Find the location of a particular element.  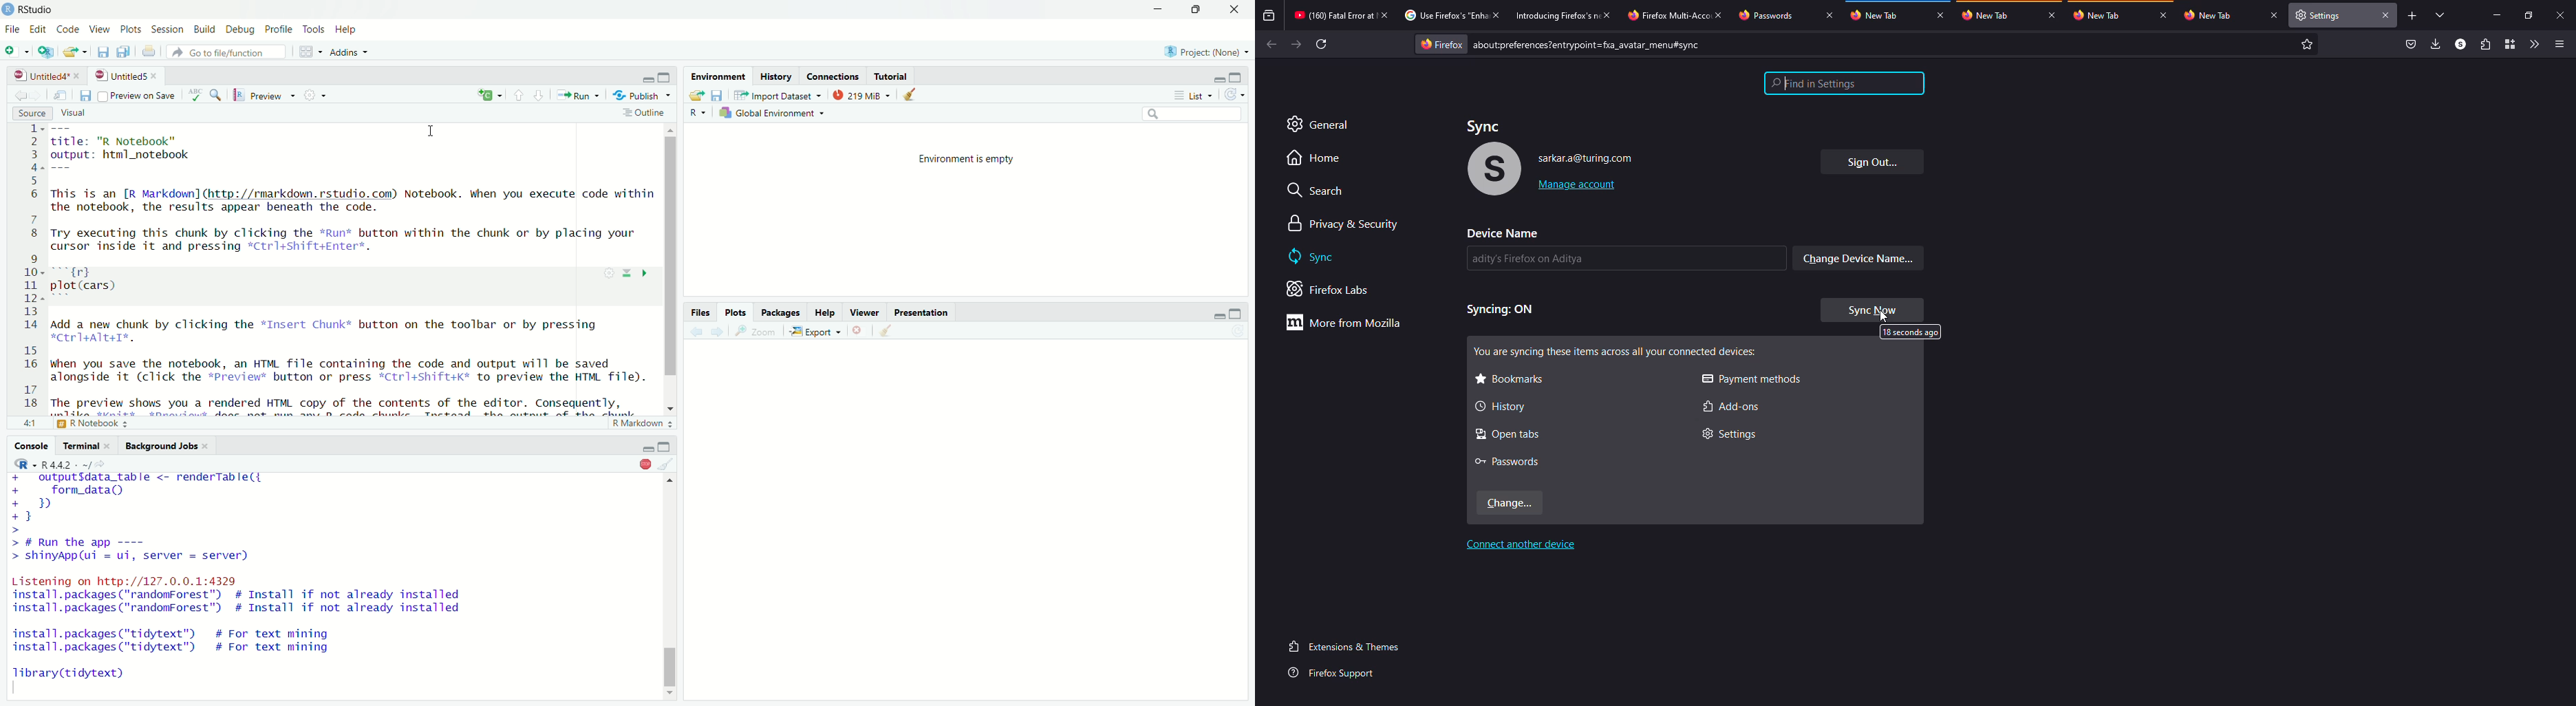

current memory usage - 219MiB is located at coordinates (863, 96).